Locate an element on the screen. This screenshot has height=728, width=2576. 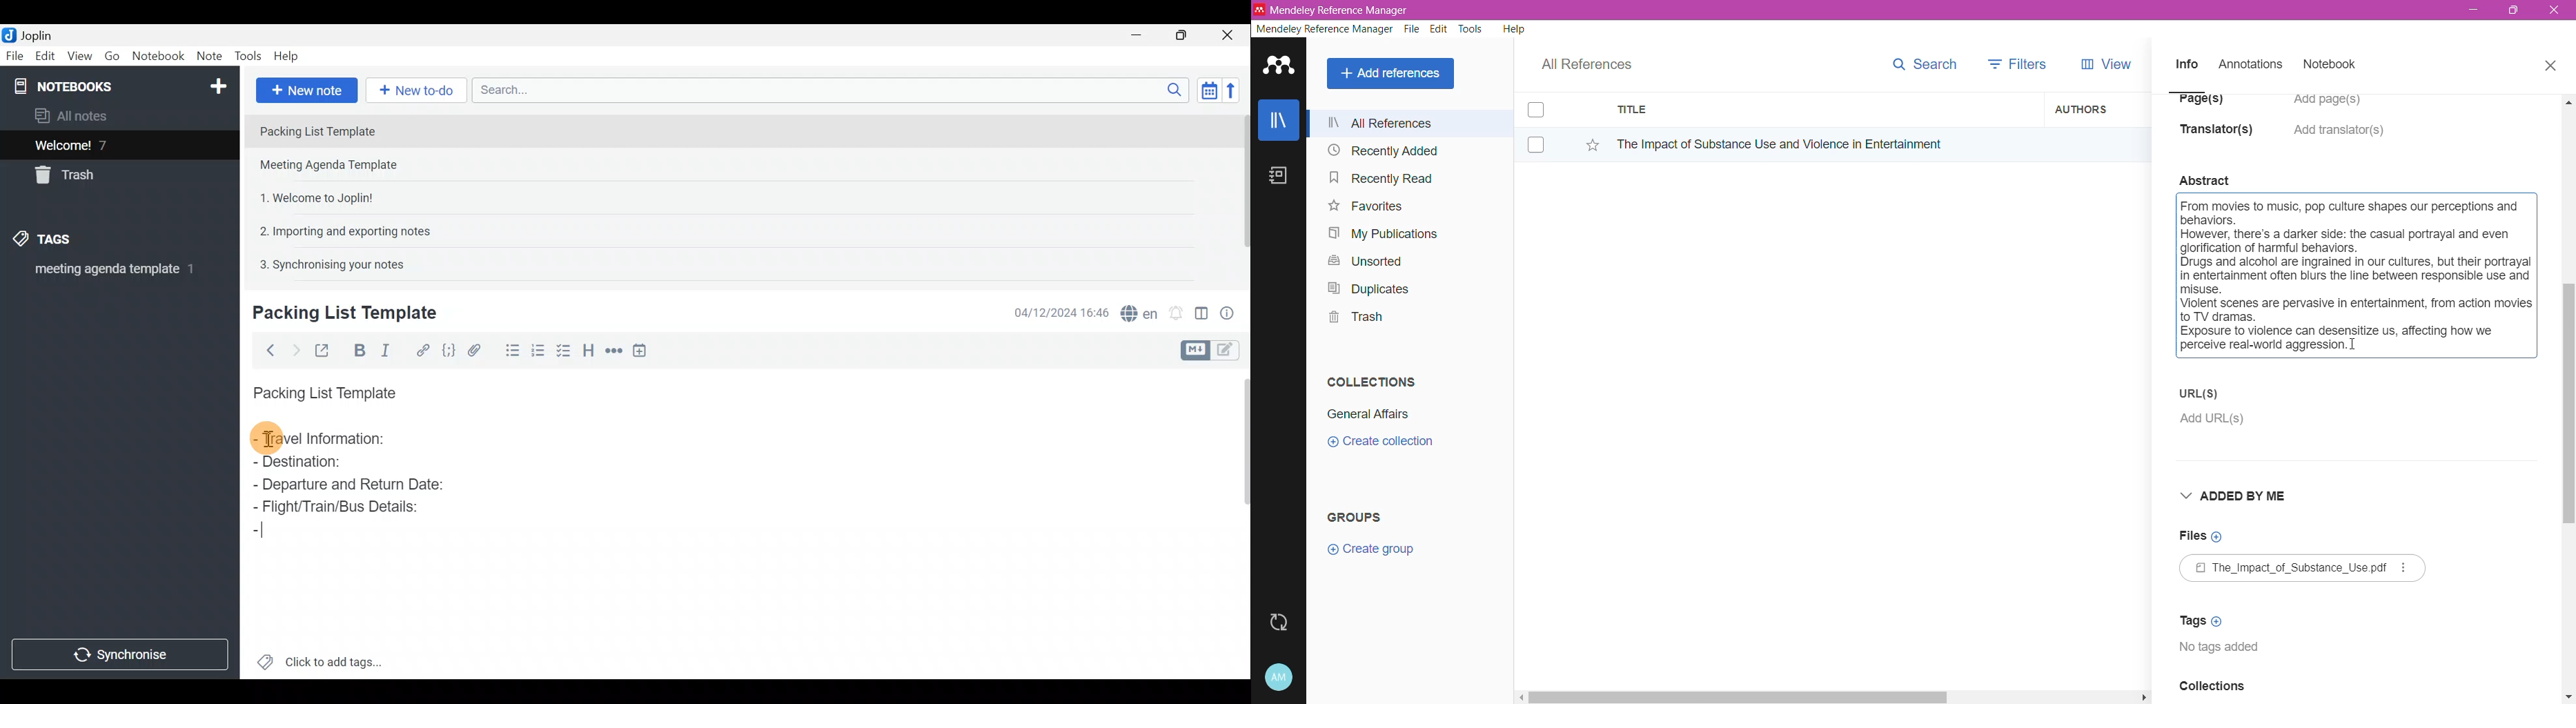
Welcome is located at coordinates (100, 145).